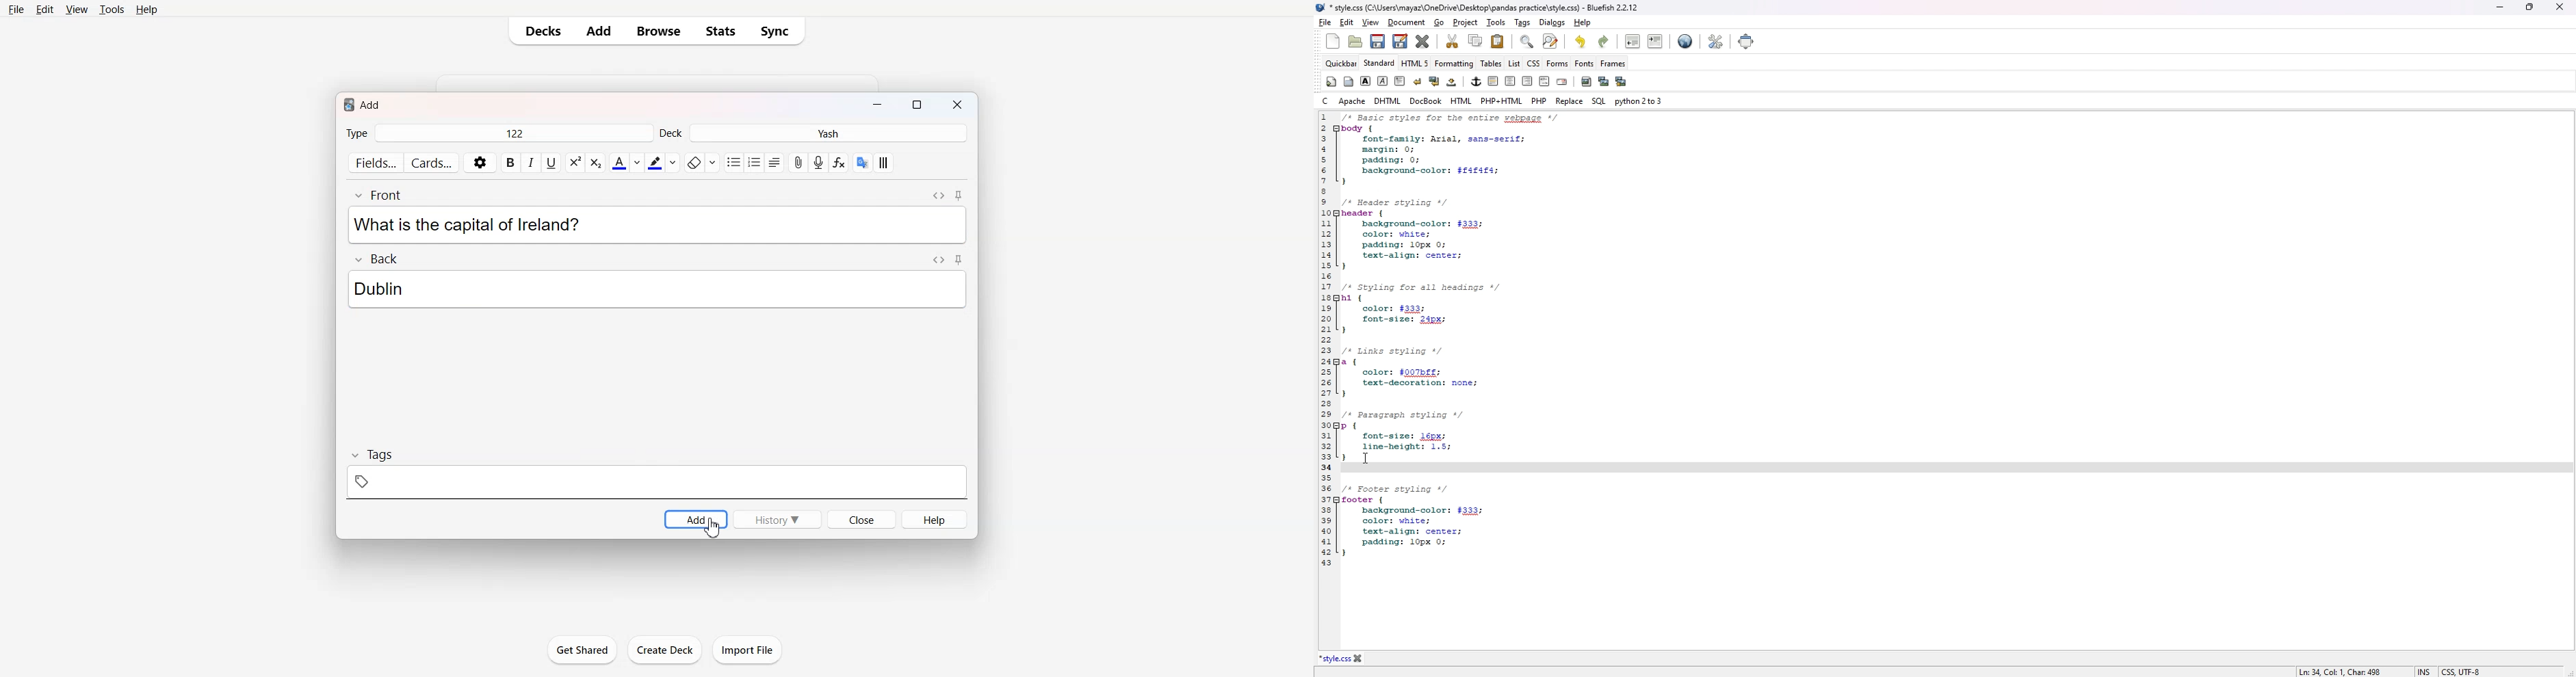 The width and height of the screenshot is (2576, 700). What do you see at coordinates (1604, 82) in the screenshot?
I see `insert thumbnail` at bounding box center [1604, 82].